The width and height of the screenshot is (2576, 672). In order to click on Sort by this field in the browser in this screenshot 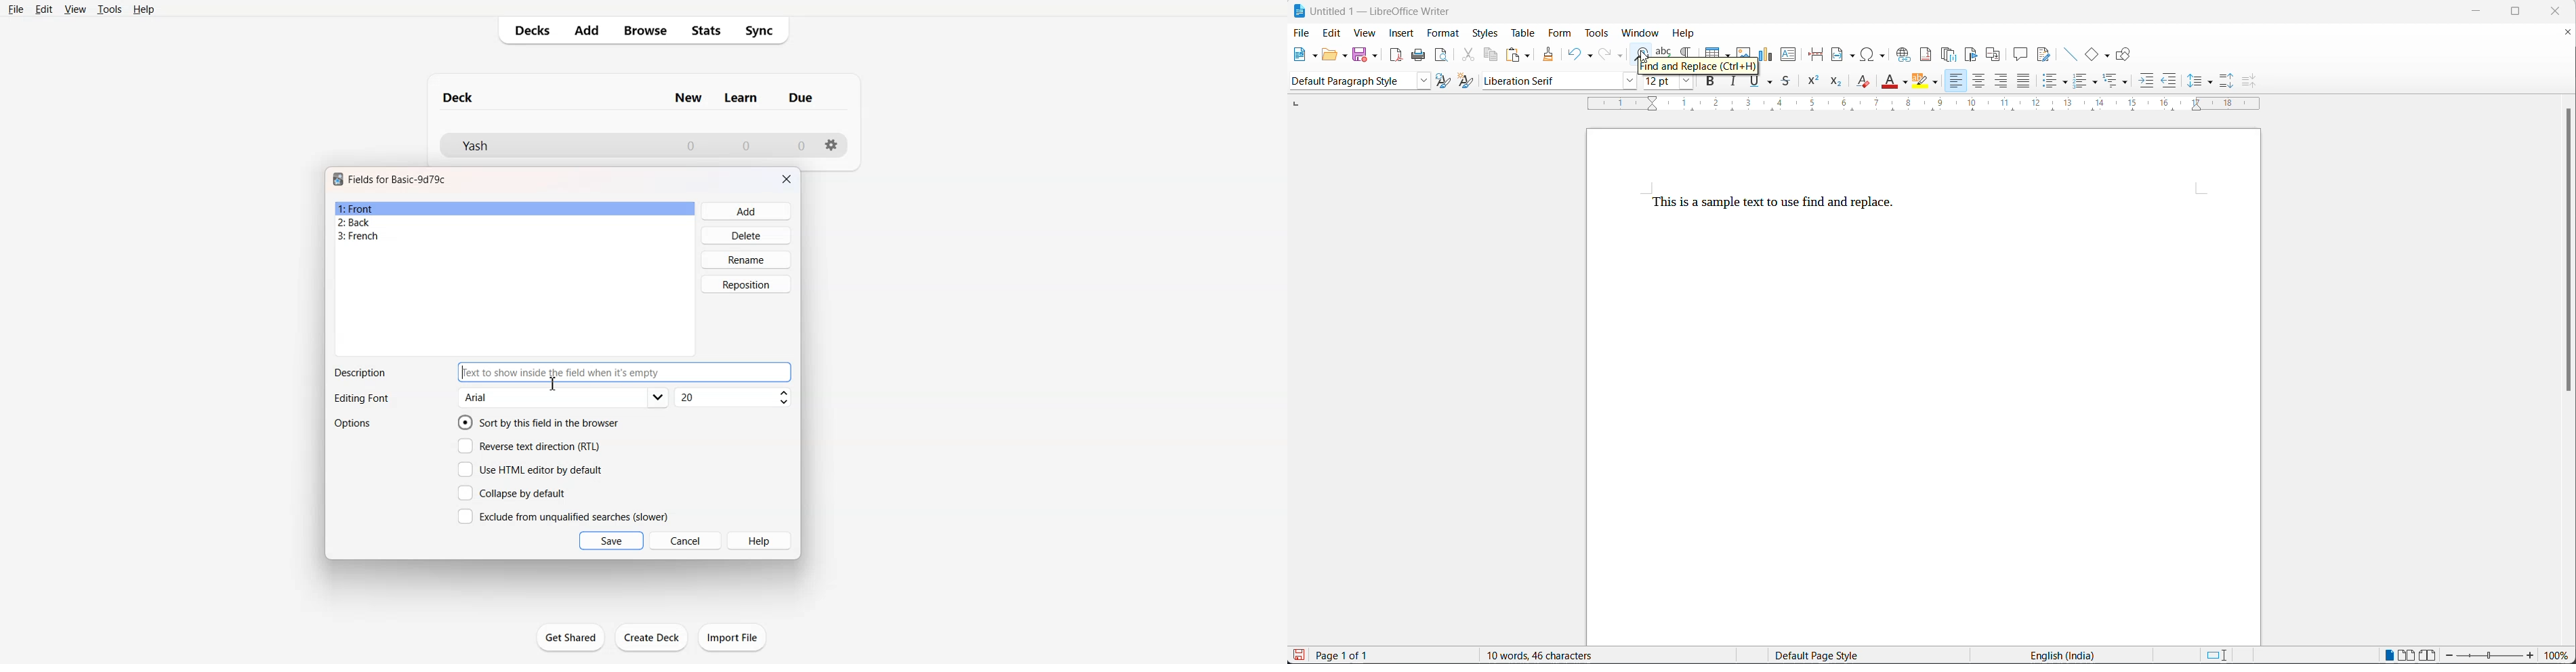, I will do `click(539, 422)`.